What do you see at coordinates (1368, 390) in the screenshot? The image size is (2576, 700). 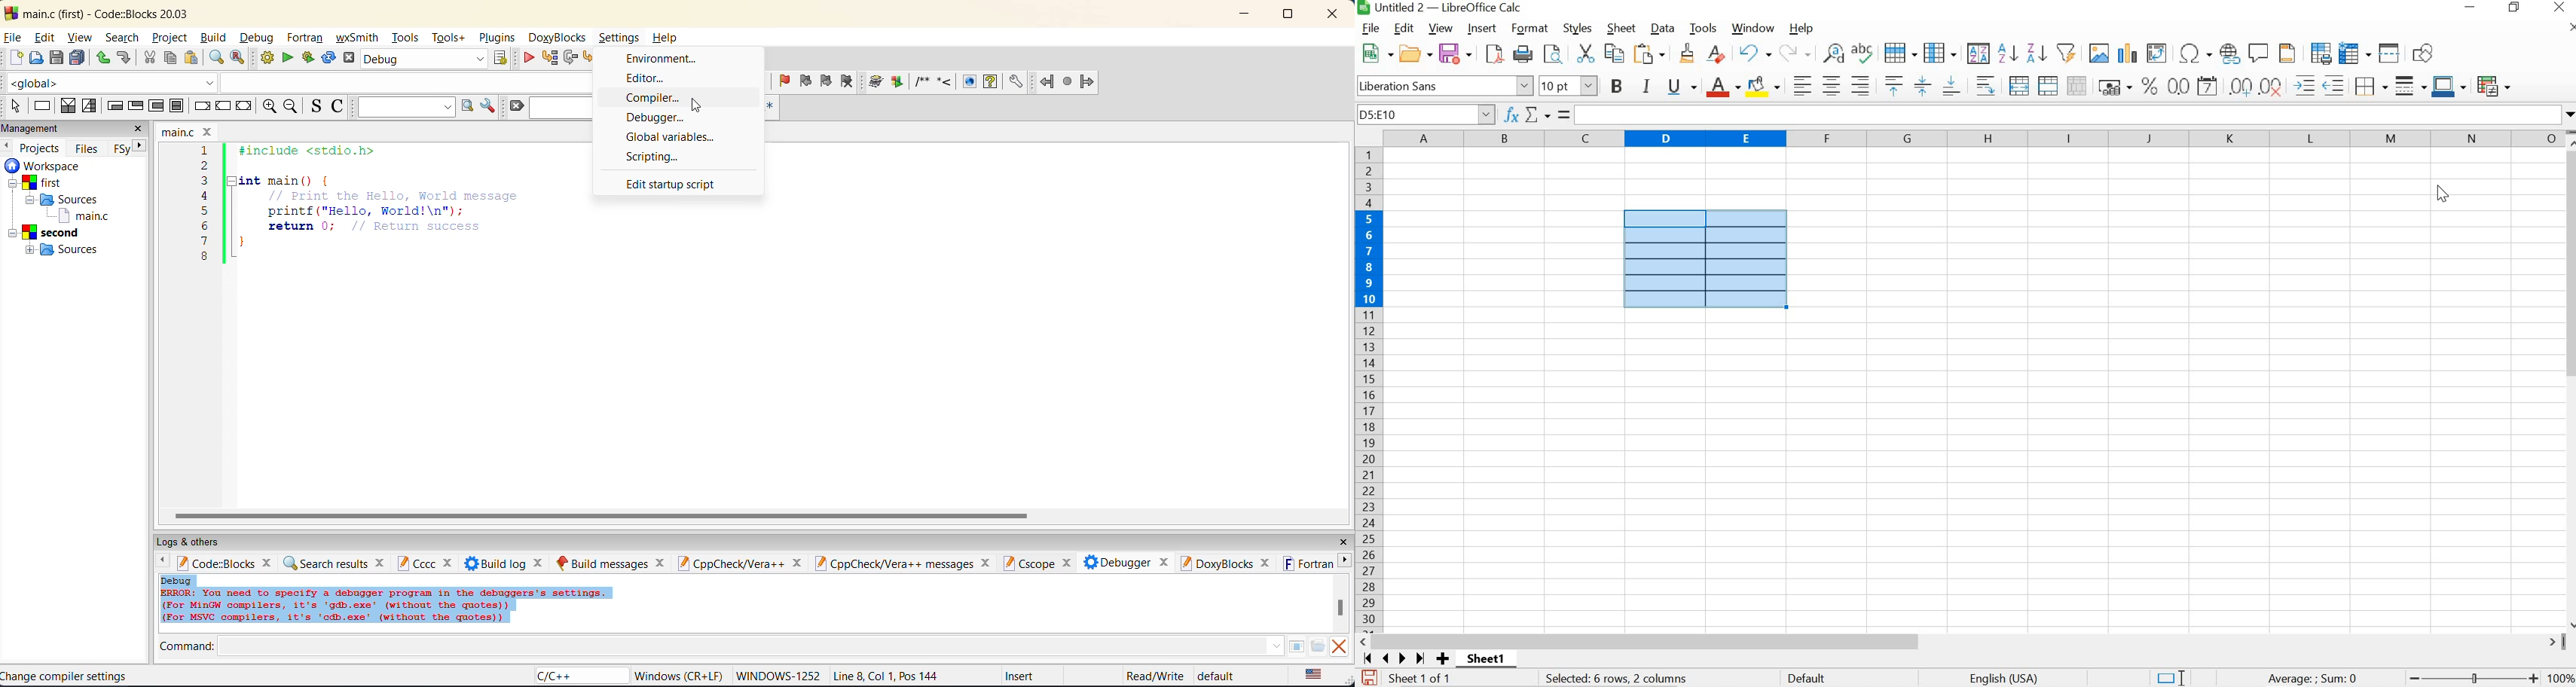 I see `rows` at bounding box center [1368, 390].